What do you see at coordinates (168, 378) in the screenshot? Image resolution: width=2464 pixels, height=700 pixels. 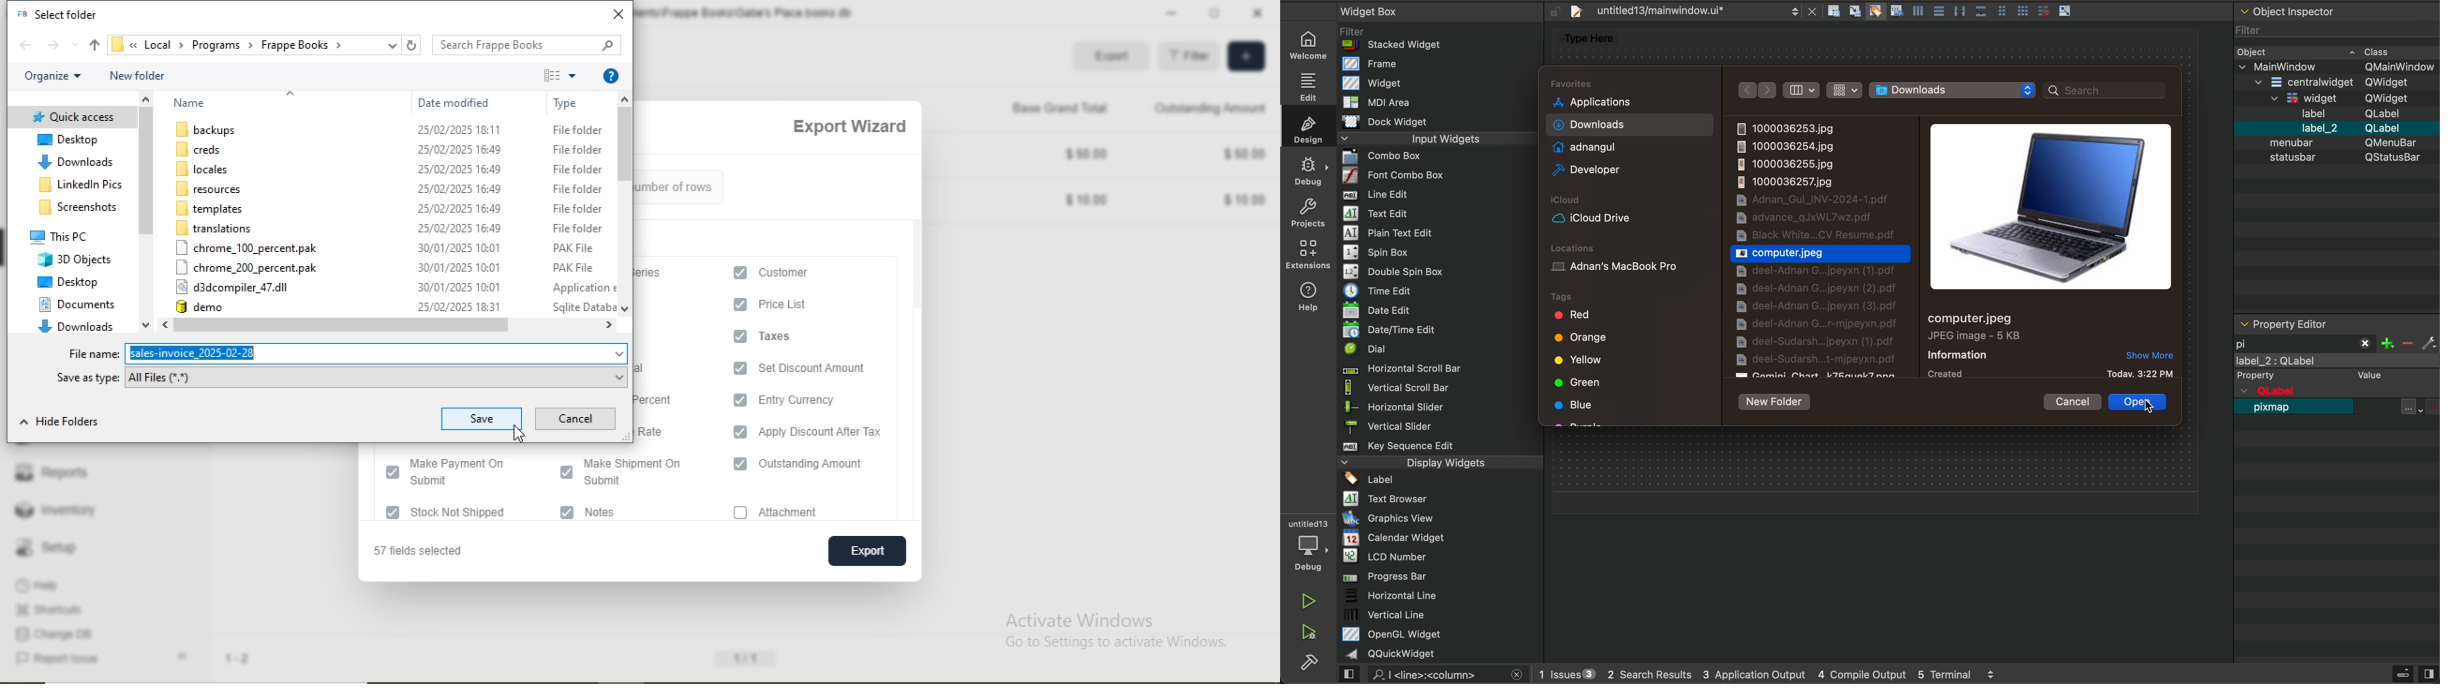 I see `All Files (*.7)` at bounding box center [168, 378].